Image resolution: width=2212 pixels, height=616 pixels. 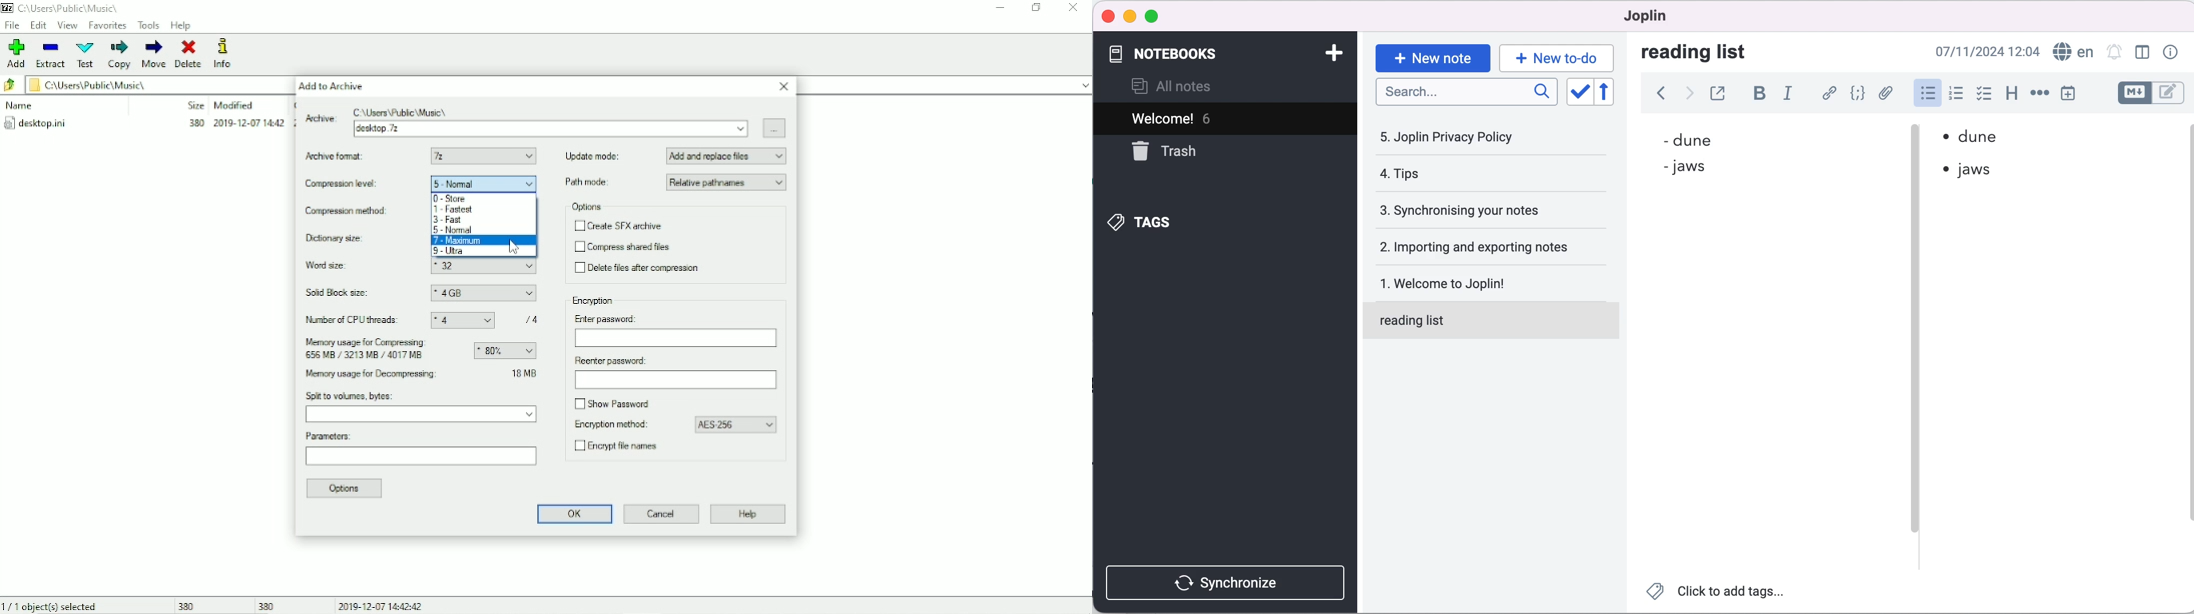 I want to click on blank canvas note 1, so click(x=1767, y=381).